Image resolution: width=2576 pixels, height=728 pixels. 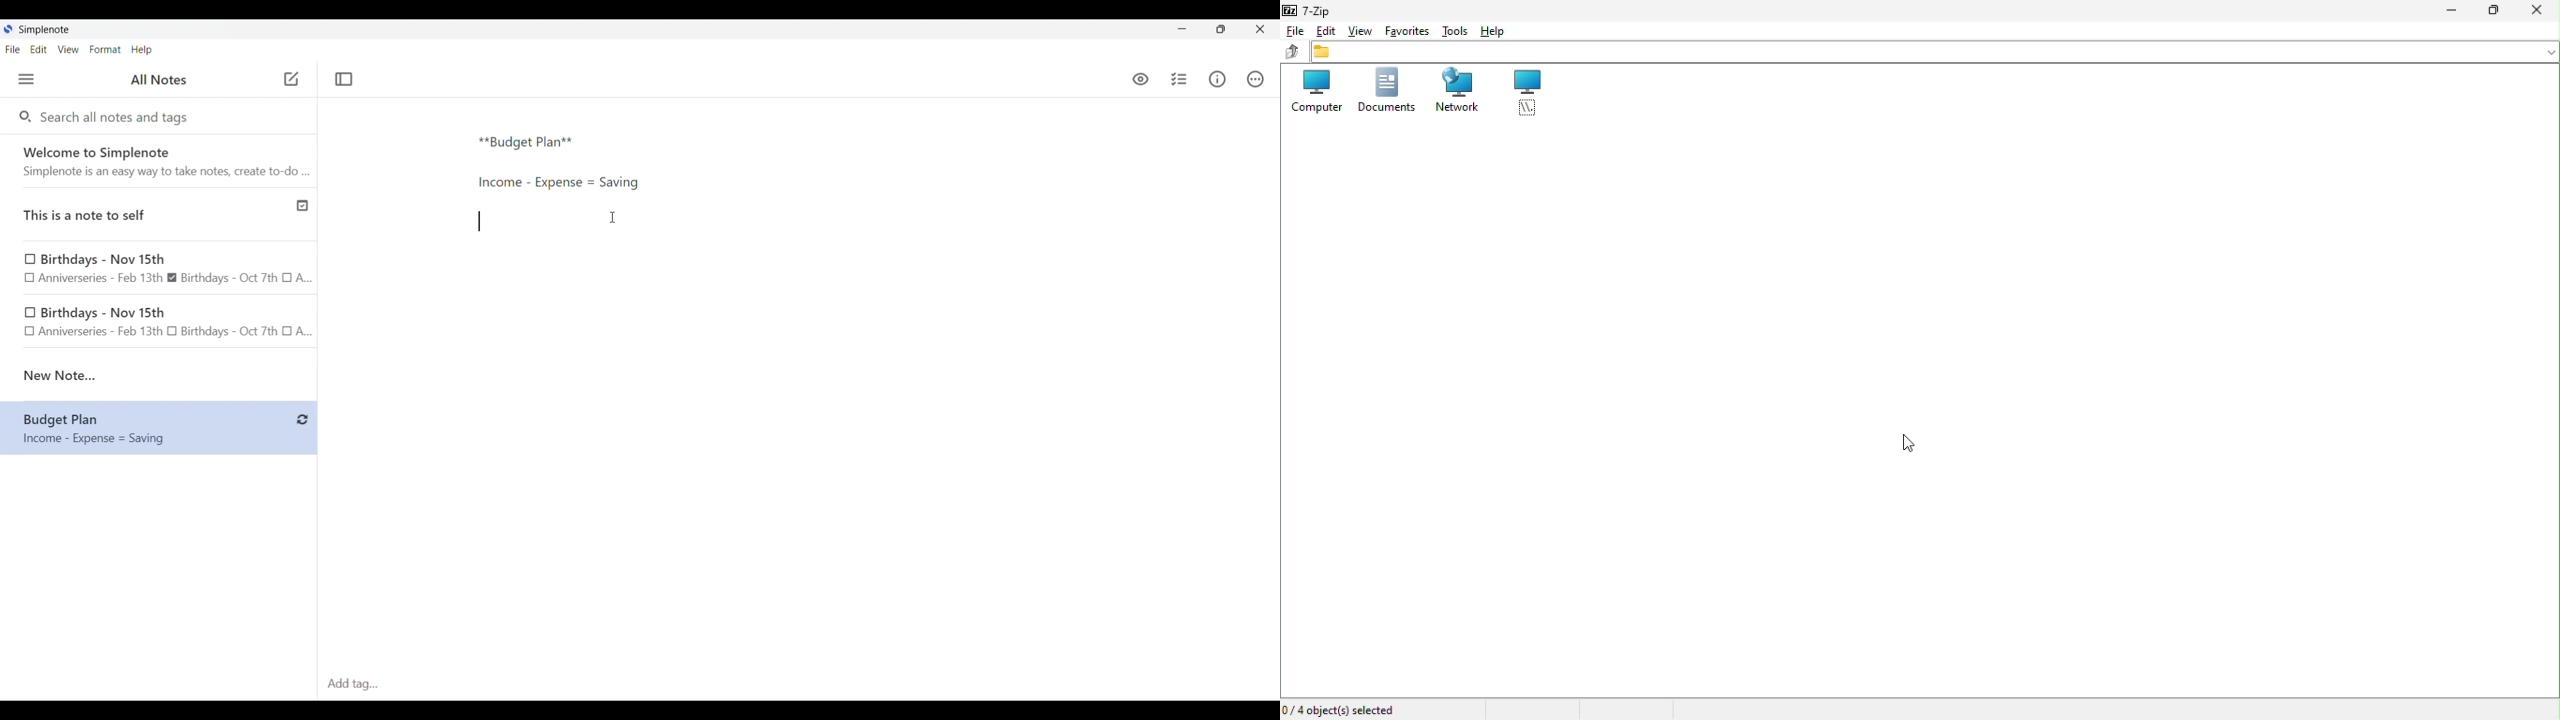 What do you see at coordinates (2542, 11) in the screenshot?
I see `close` at bounding box center [2542, 11].